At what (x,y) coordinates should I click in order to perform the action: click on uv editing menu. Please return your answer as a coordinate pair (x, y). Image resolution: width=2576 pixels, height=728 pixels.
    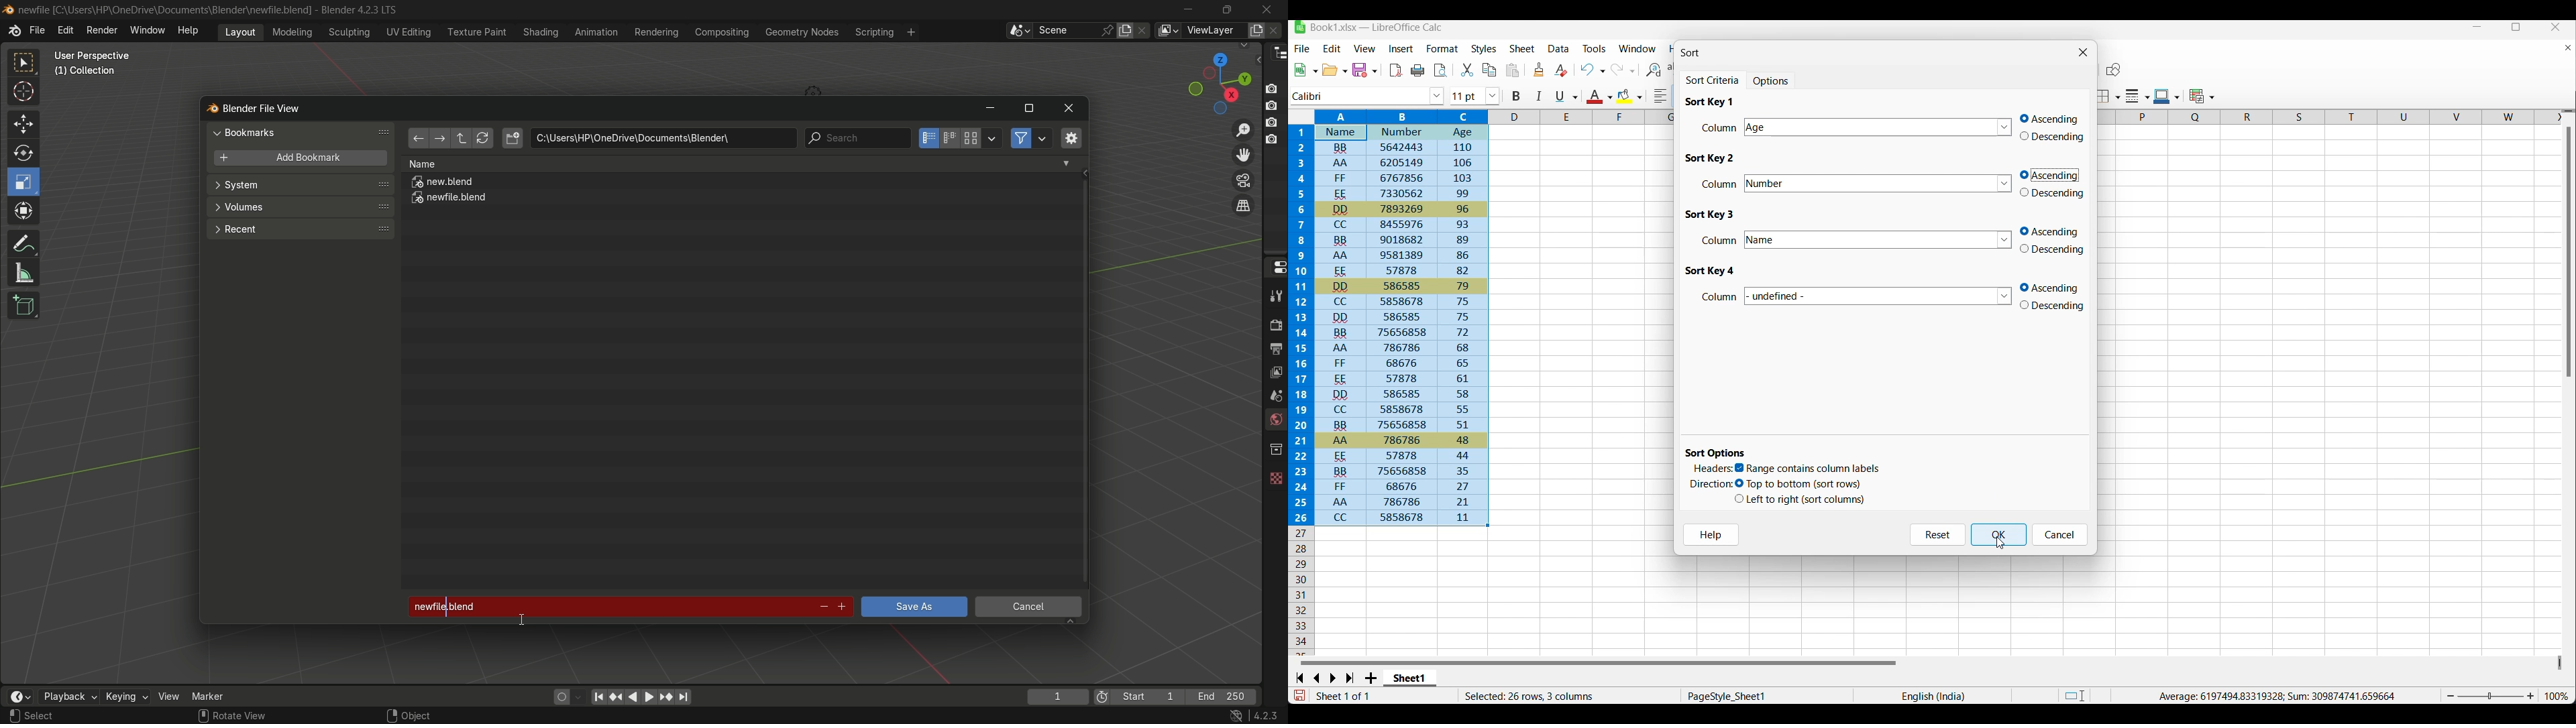
    Looking at the image, I should click on (409, 32).